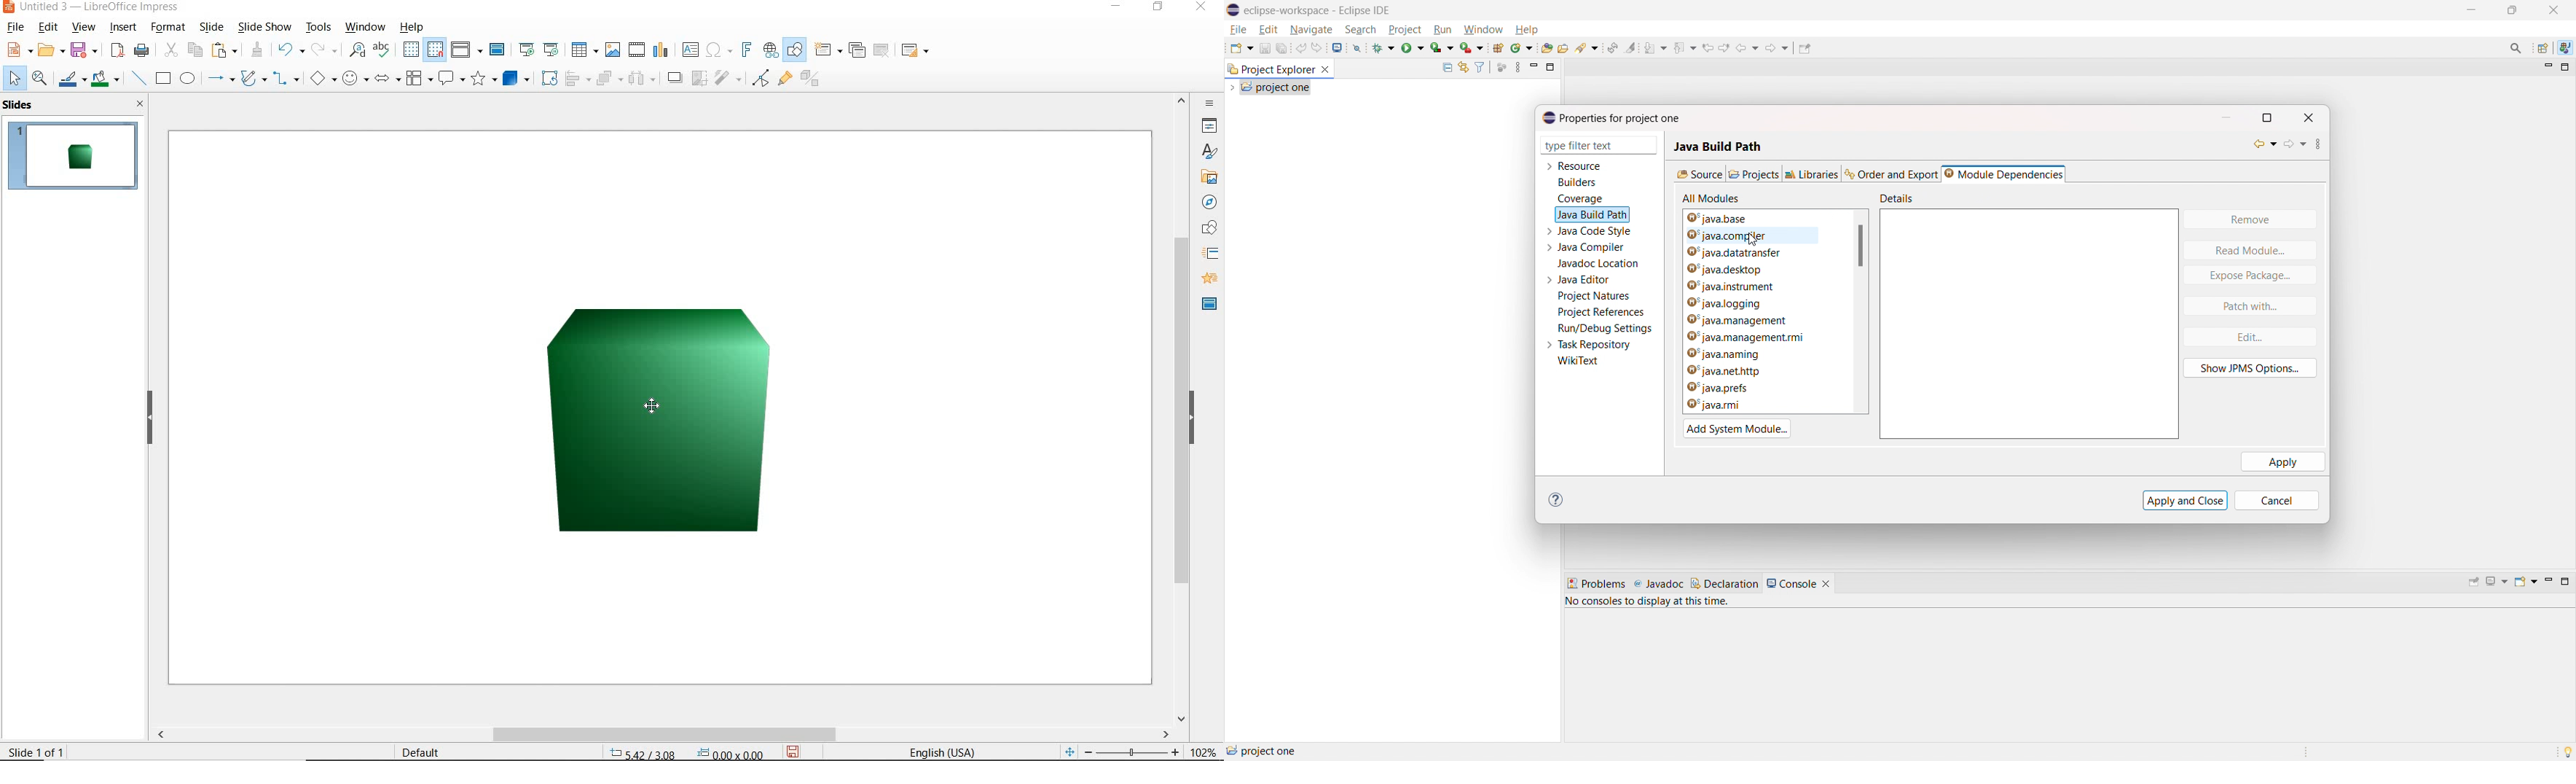 The height and width of the screenshot is (784, 2576). Describe the element at coordinates (1579, 361) in the screenshot. I see `wikitext` at that location.